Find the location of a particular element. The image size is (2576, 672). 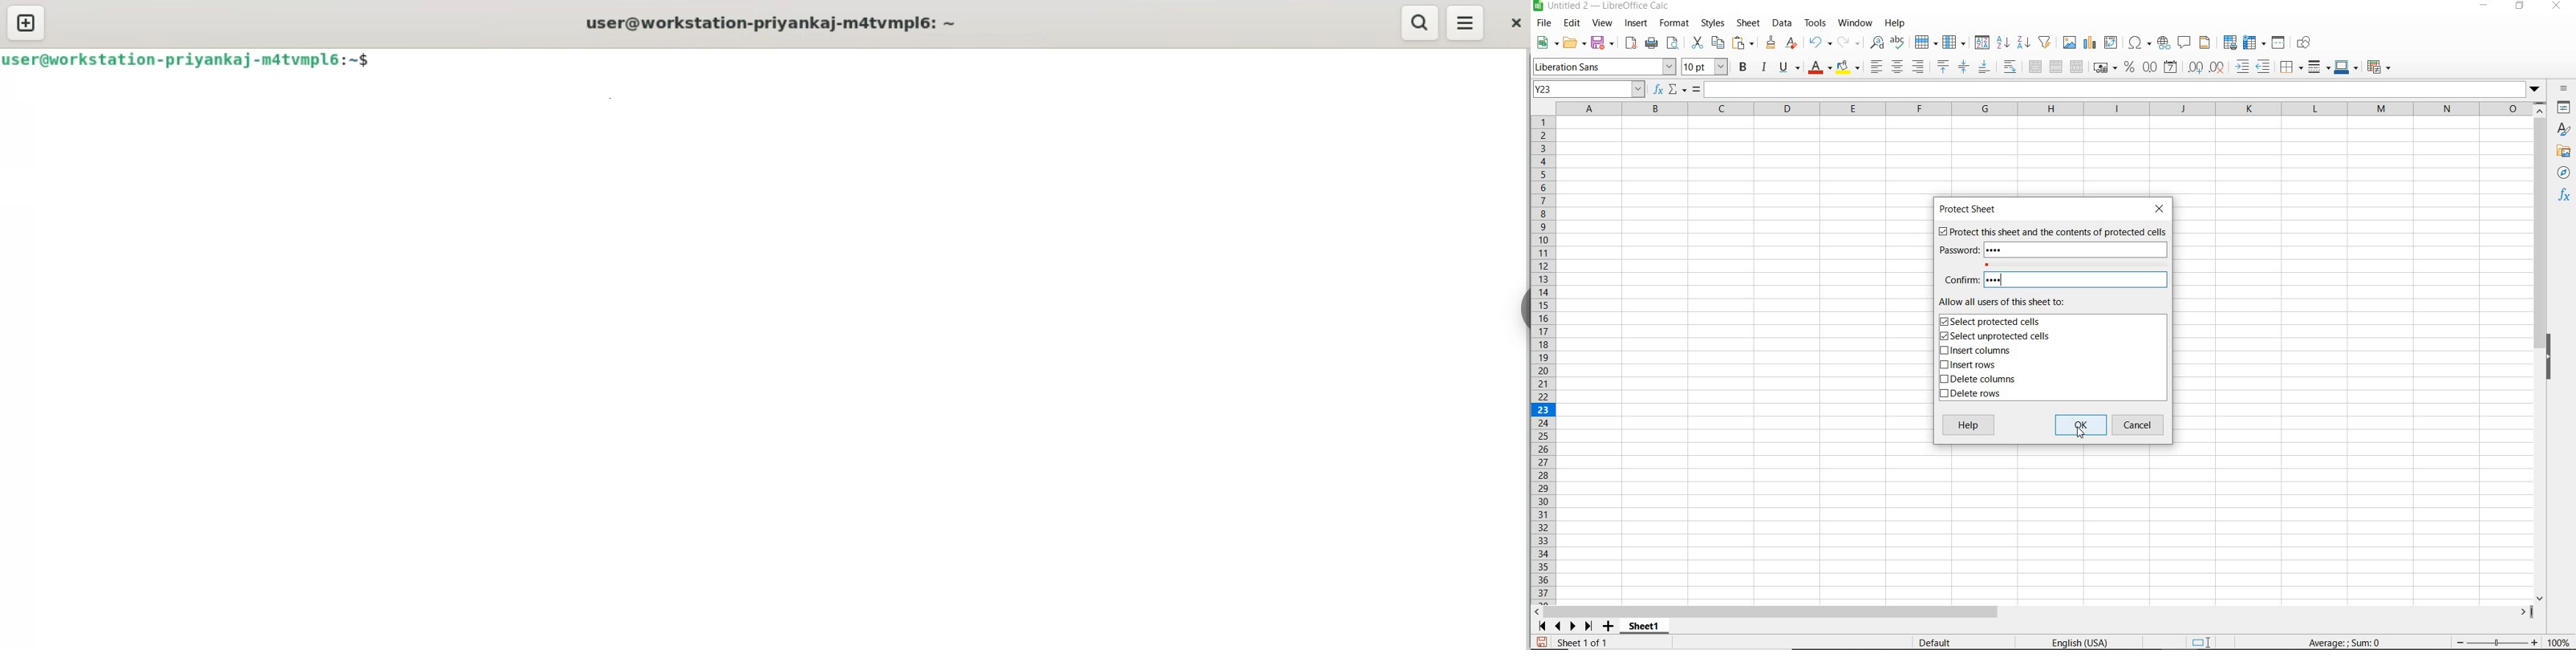

ALIGN CENTER is located at coordinates (1897, 68).